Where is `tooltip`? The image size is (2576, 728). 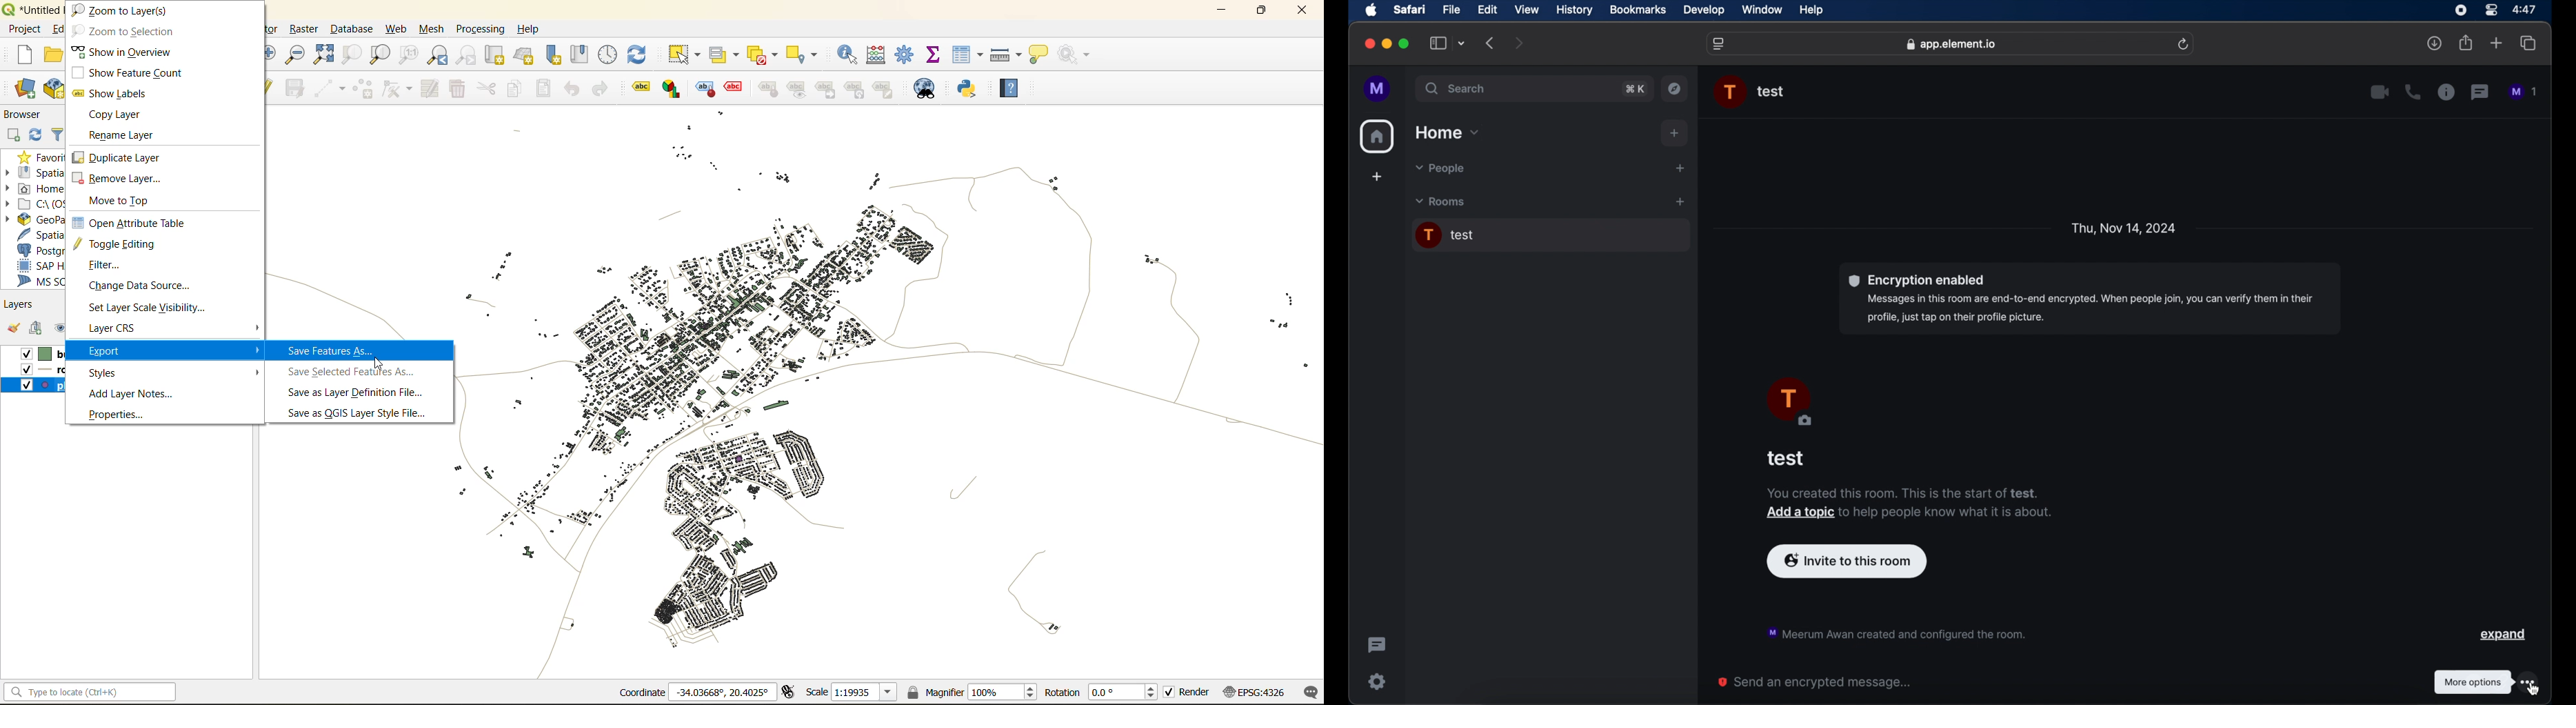 tooltip is located at coordinates (2472, 682).